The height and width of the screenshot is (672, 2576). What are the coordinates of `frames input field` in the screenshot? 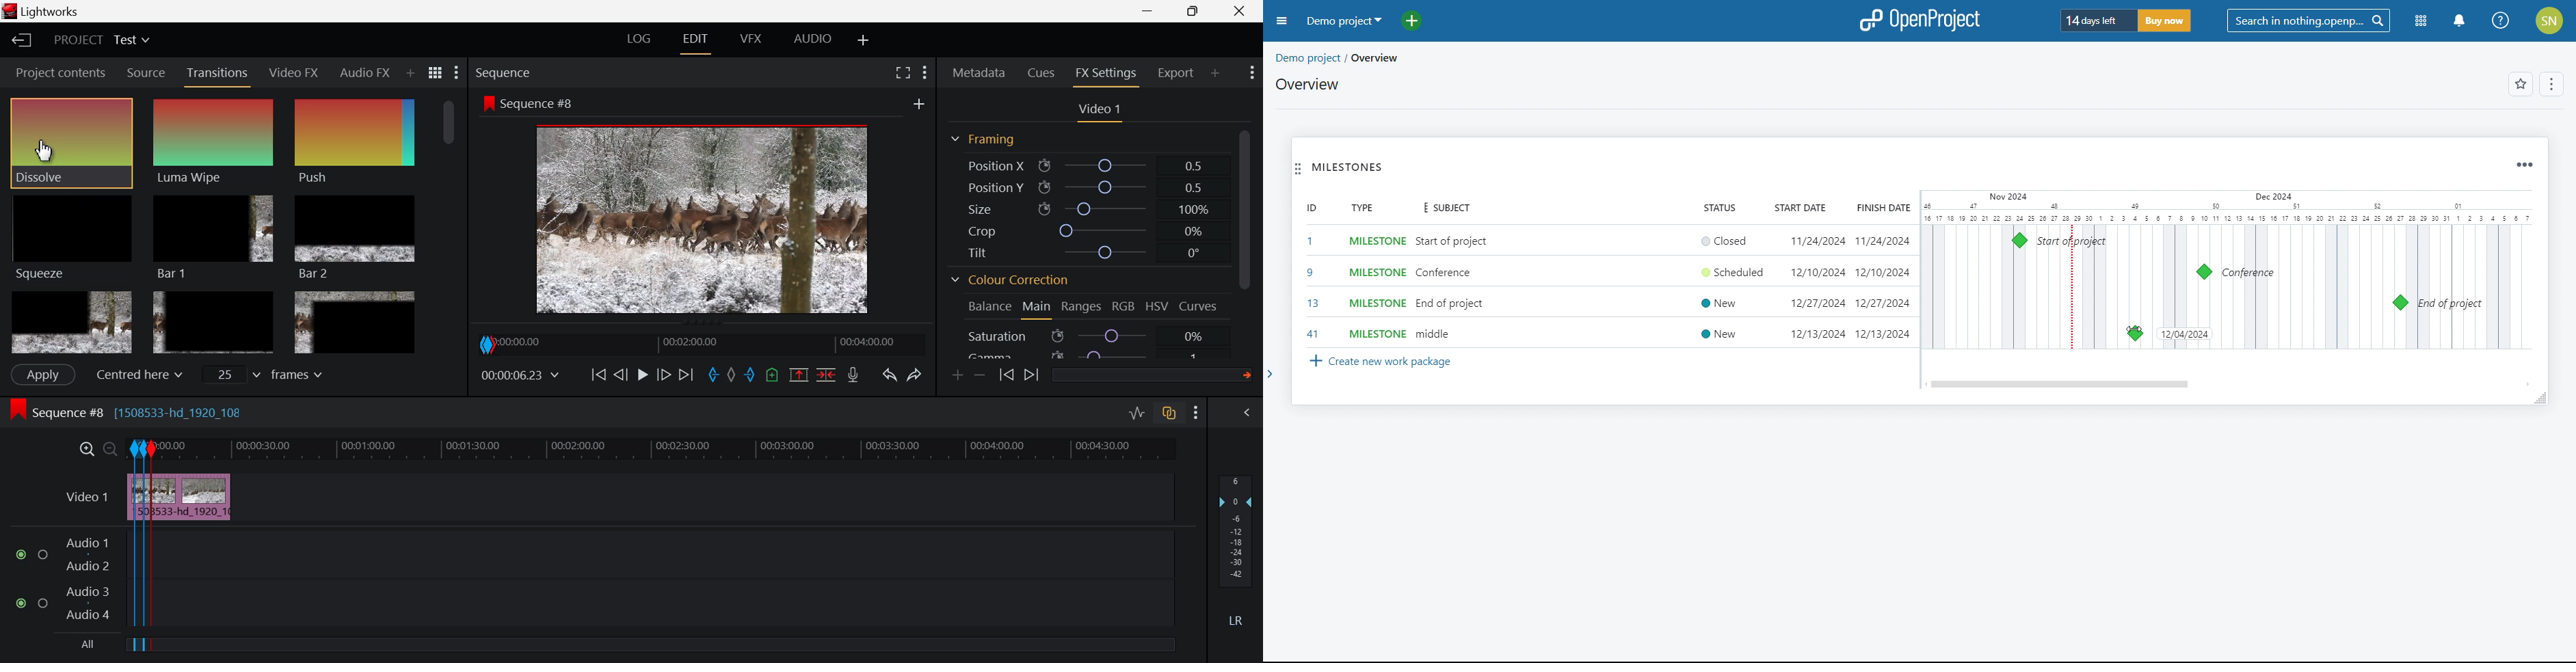 It's located at (275, 373).